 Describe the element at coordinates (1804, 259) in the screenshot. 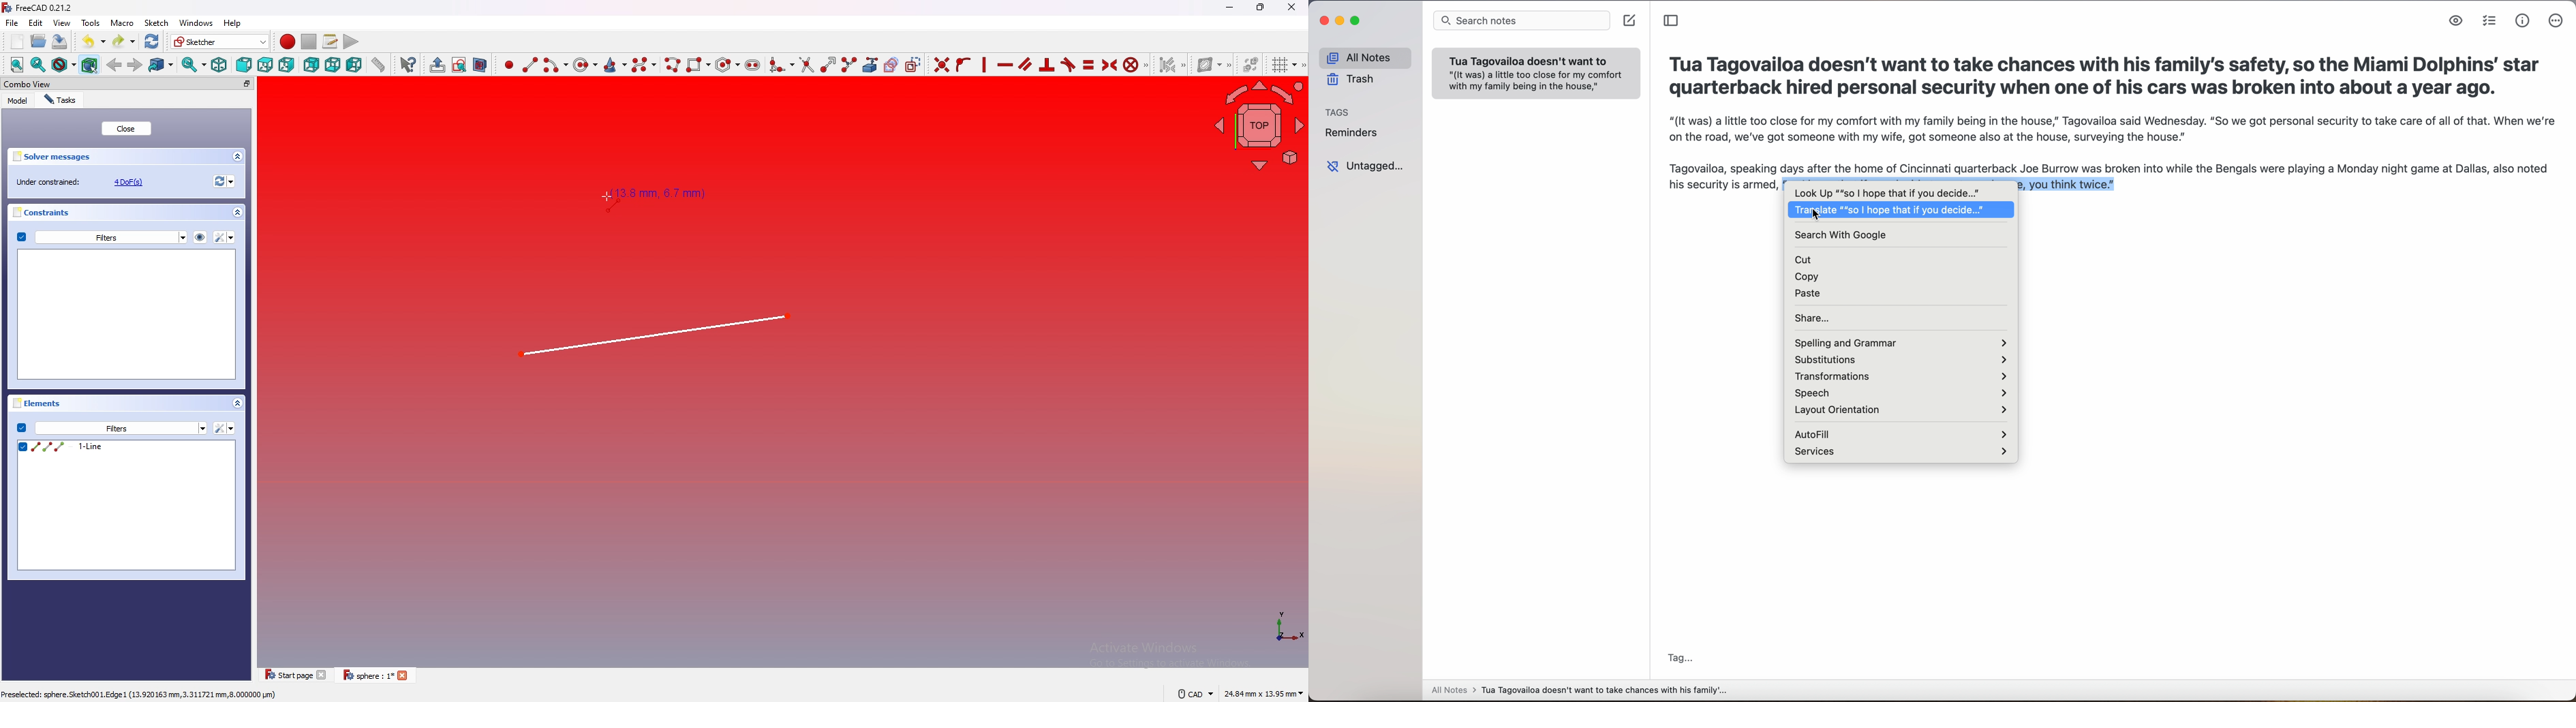

I see `cut` at that location.